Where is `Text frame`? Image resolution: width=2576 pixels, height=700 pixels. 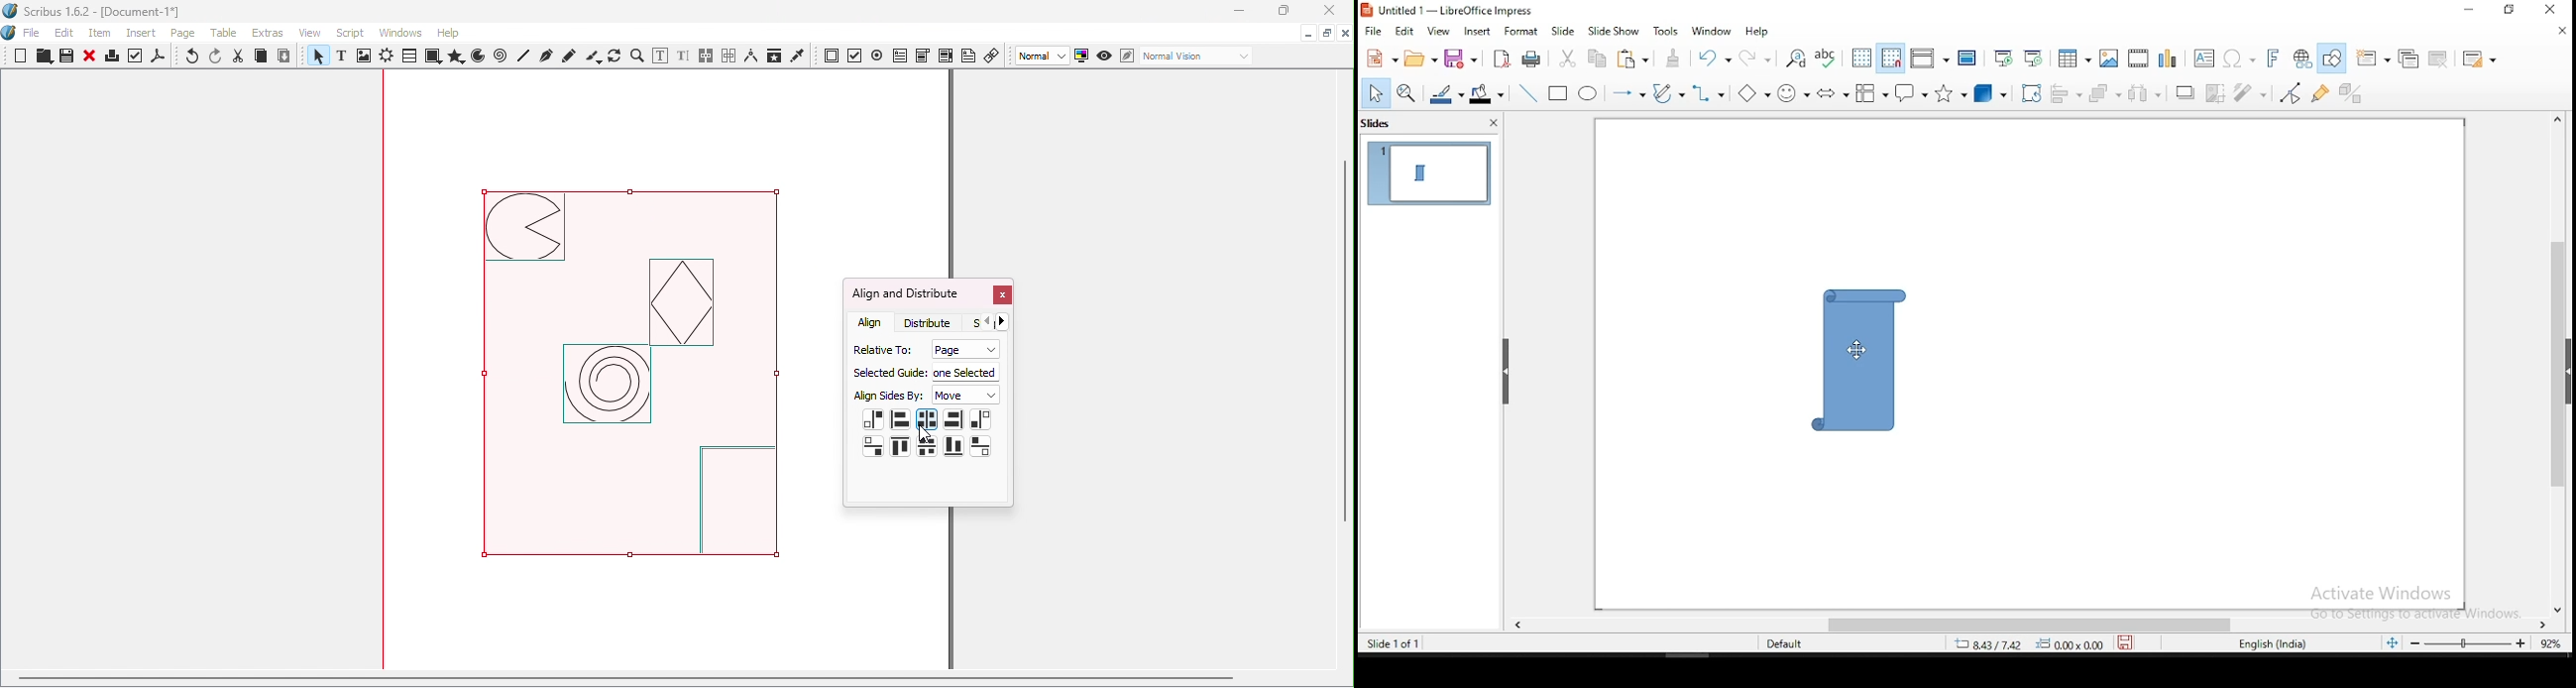
Text frame is located at coordinates (345, 57).